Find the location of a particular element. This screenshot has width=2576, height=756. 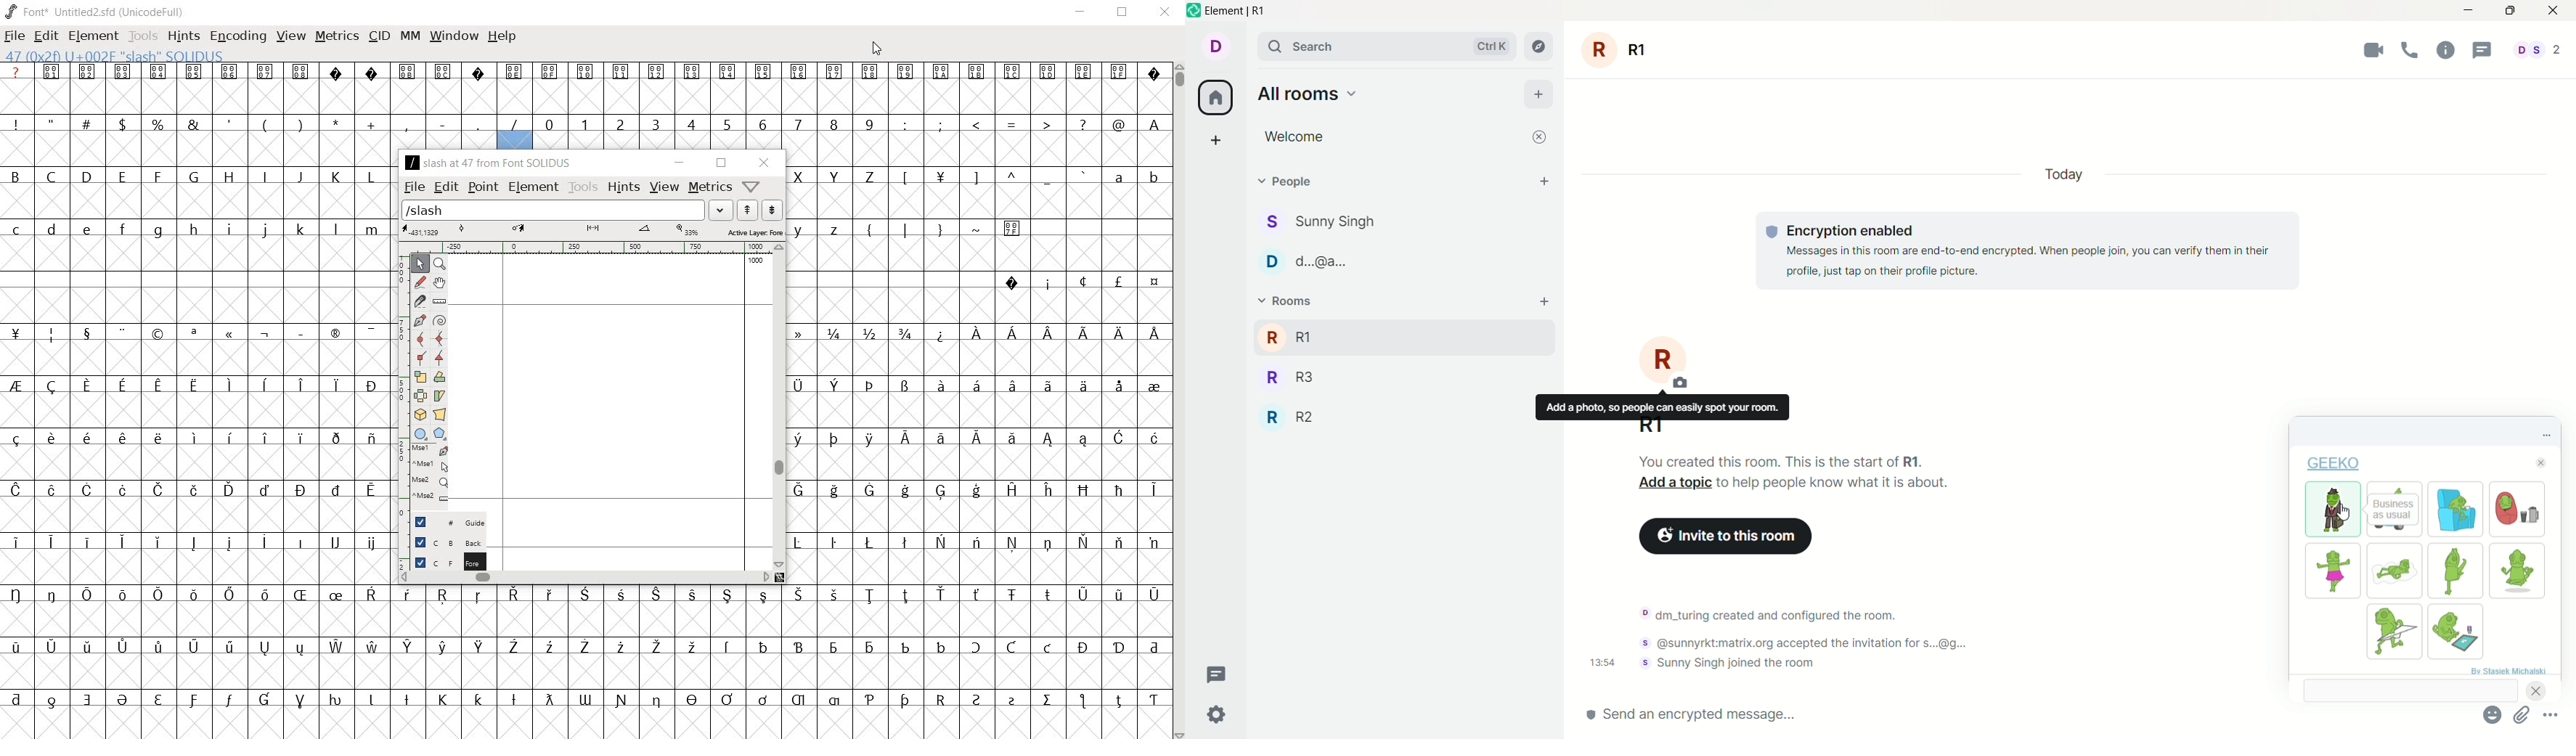

R1 - current room name is located at coordinates (1651, 427).